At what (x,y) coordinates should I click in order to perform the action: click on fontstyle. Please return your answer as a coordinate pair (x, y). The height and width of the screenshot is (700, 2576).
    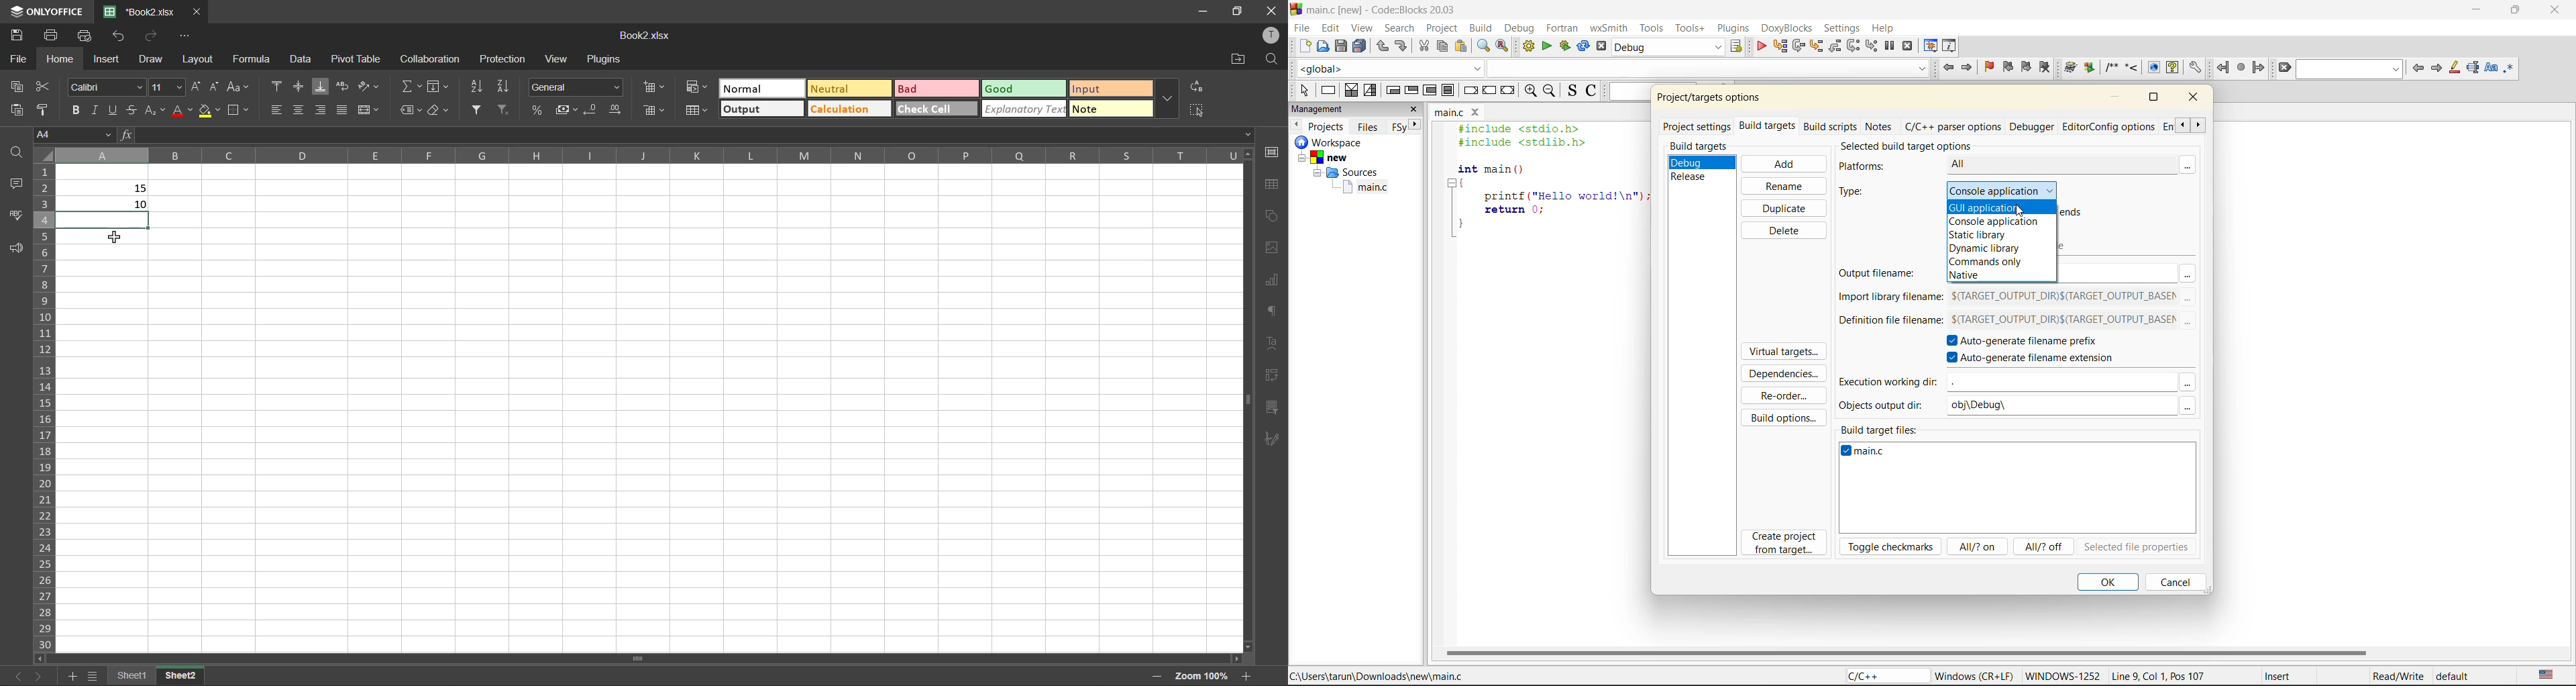
    Looking at the image, I should click on (105, 85).